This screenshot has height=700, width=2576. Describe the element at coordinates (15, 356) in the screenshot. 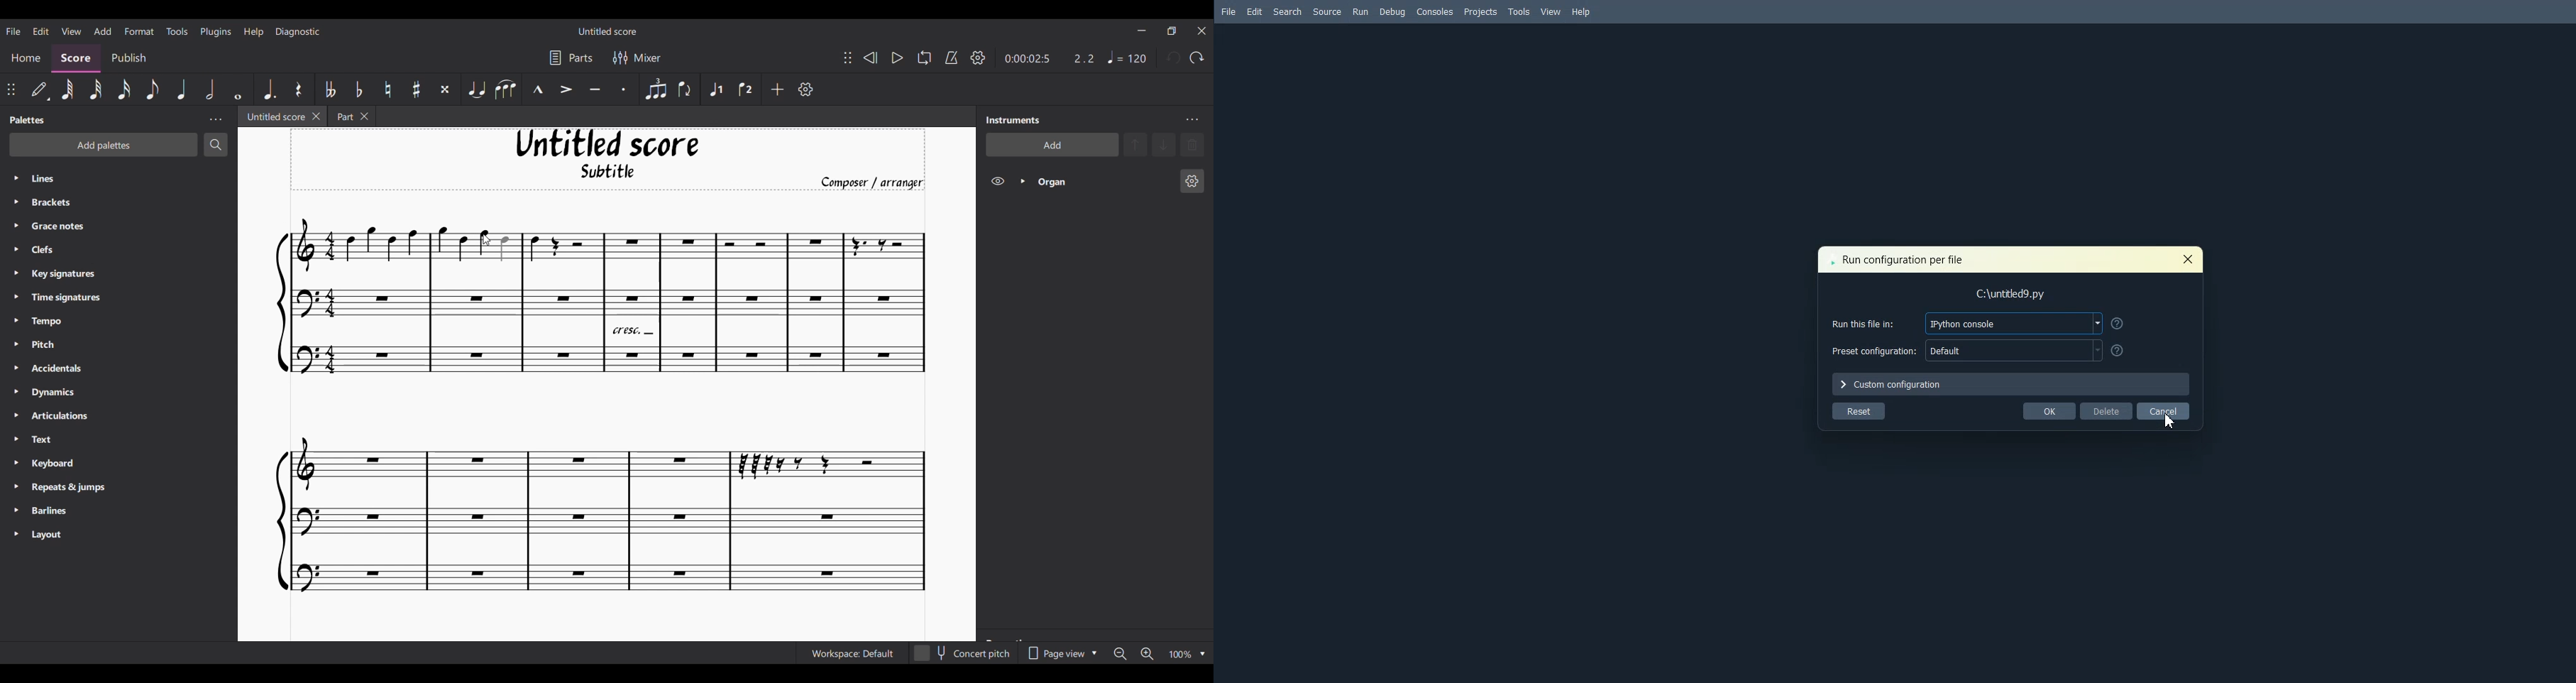

I see `Click to expand respective palette` at that location.